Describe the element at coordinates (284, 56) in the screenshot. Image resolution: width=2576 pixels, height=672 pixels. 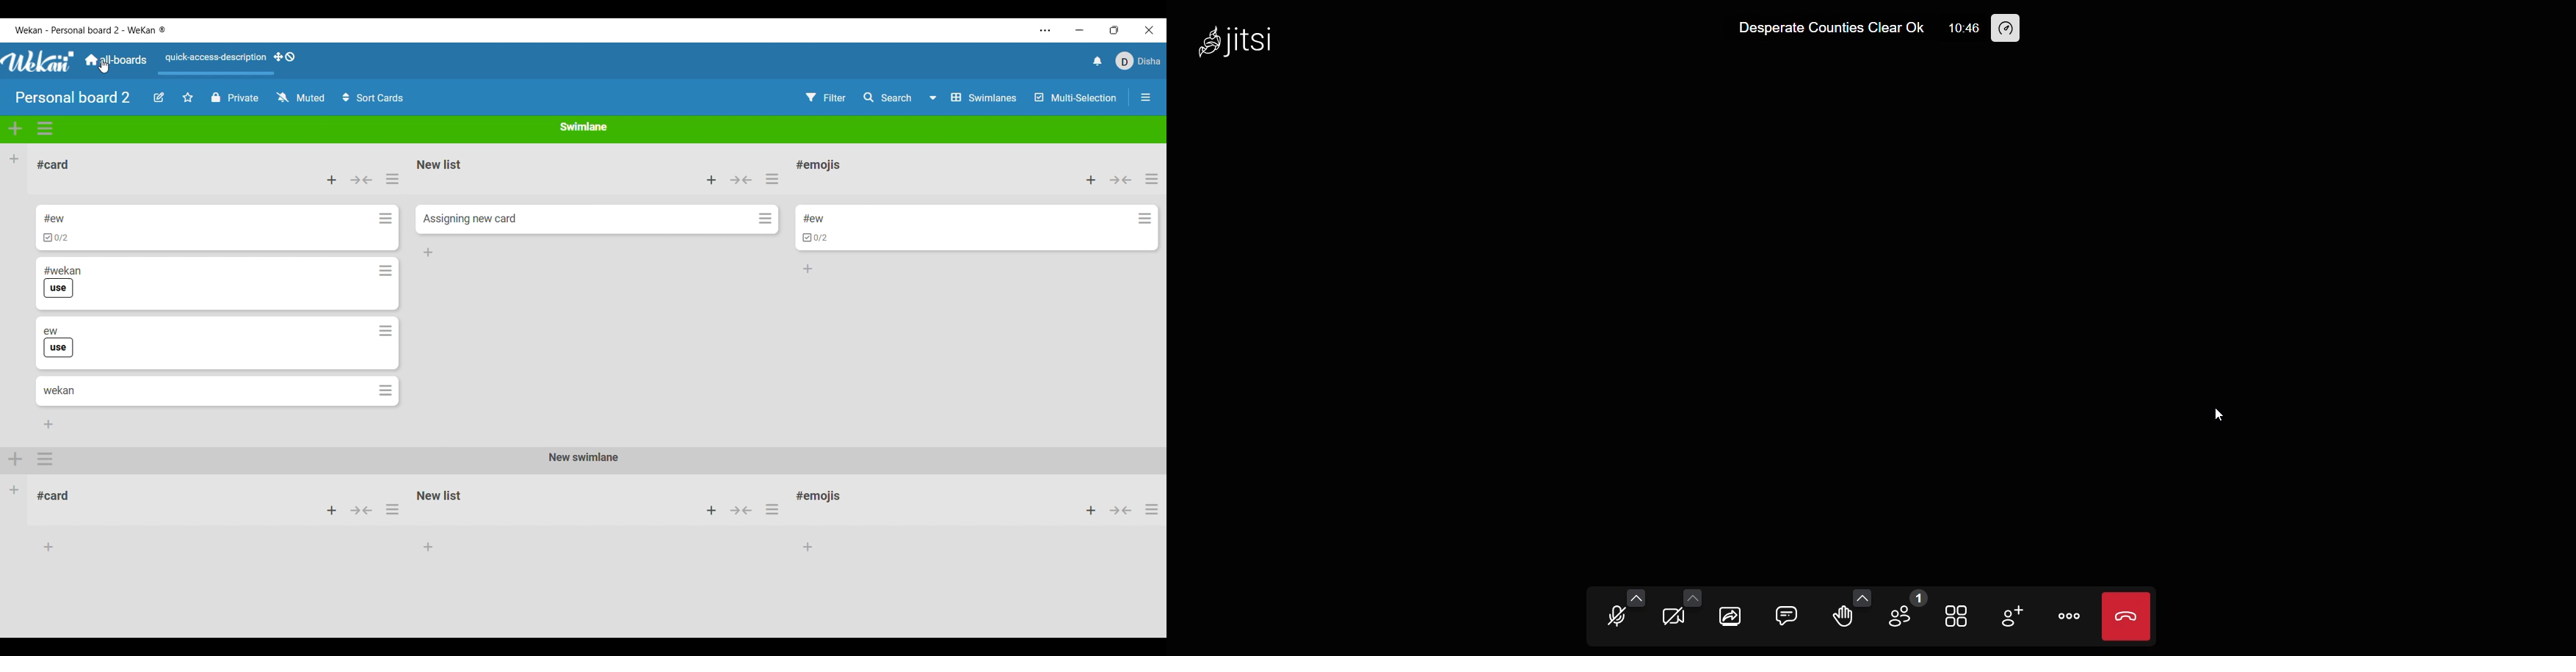
I see `Show desktop drag handles` at that location.